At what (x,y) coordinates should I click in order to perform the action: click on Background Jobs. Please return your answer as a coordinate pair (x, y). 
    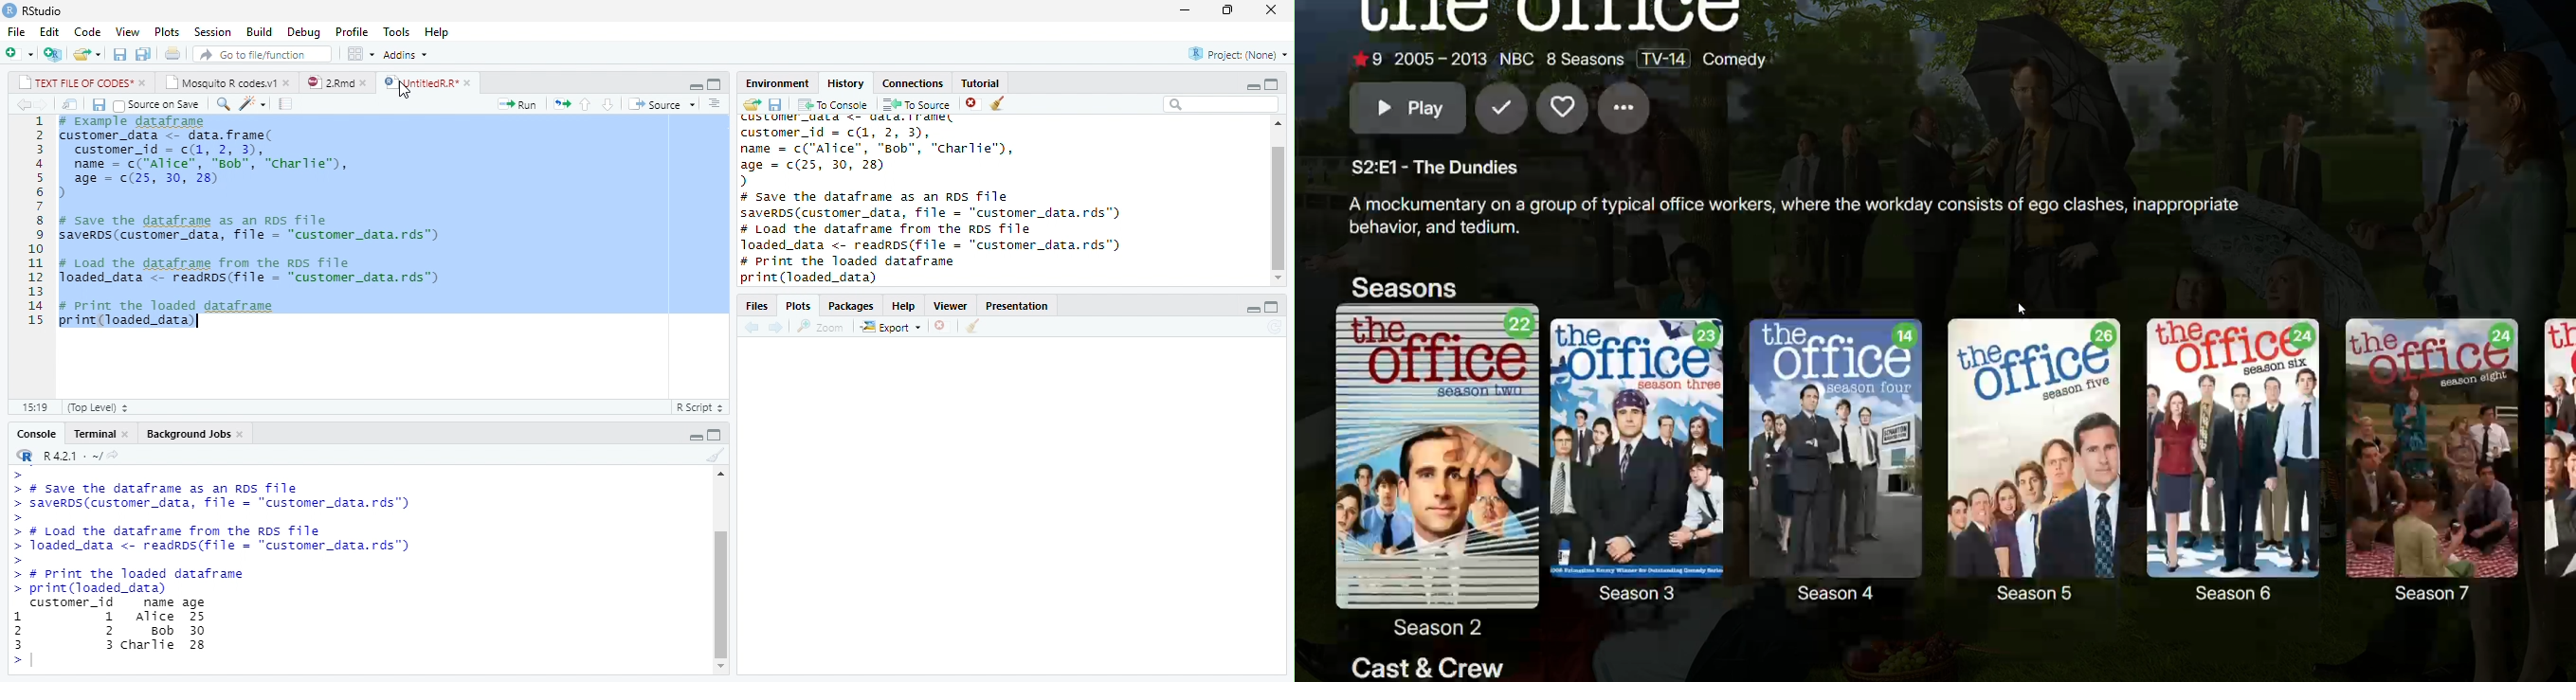
    Looking at the image, I should click on (188, 434).